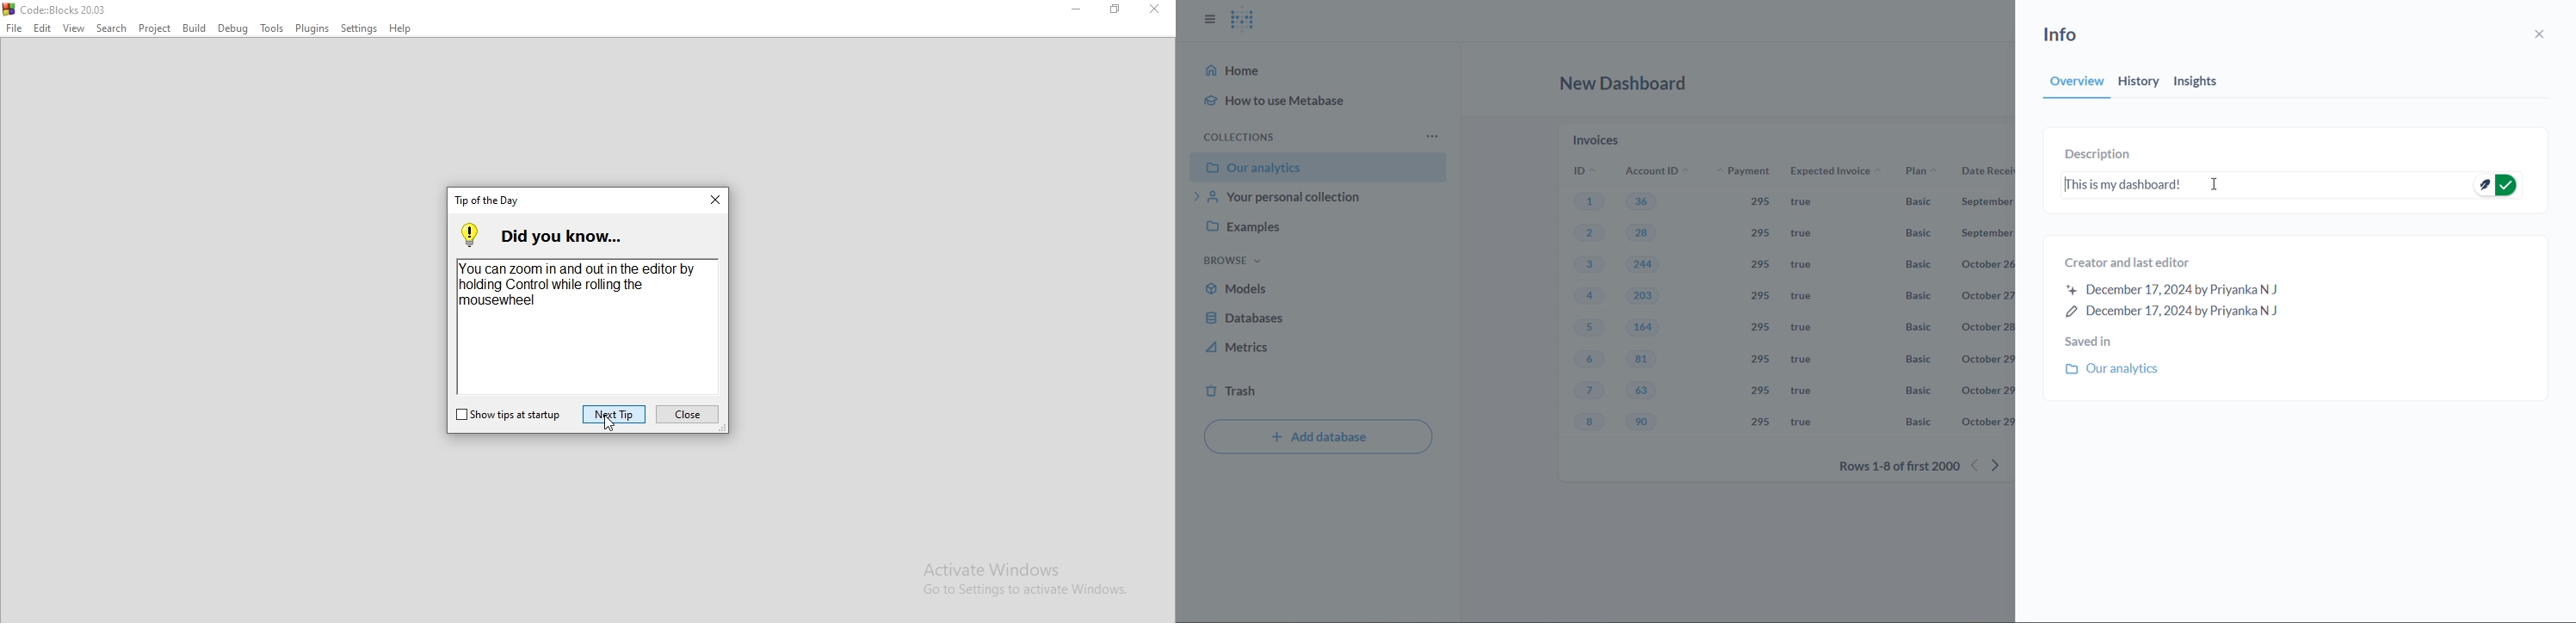 The image size is (2576, 644). What do you see at coordinates (1757, 203) in the screenshot?
I see `295` at bounding box center [1757, 203].